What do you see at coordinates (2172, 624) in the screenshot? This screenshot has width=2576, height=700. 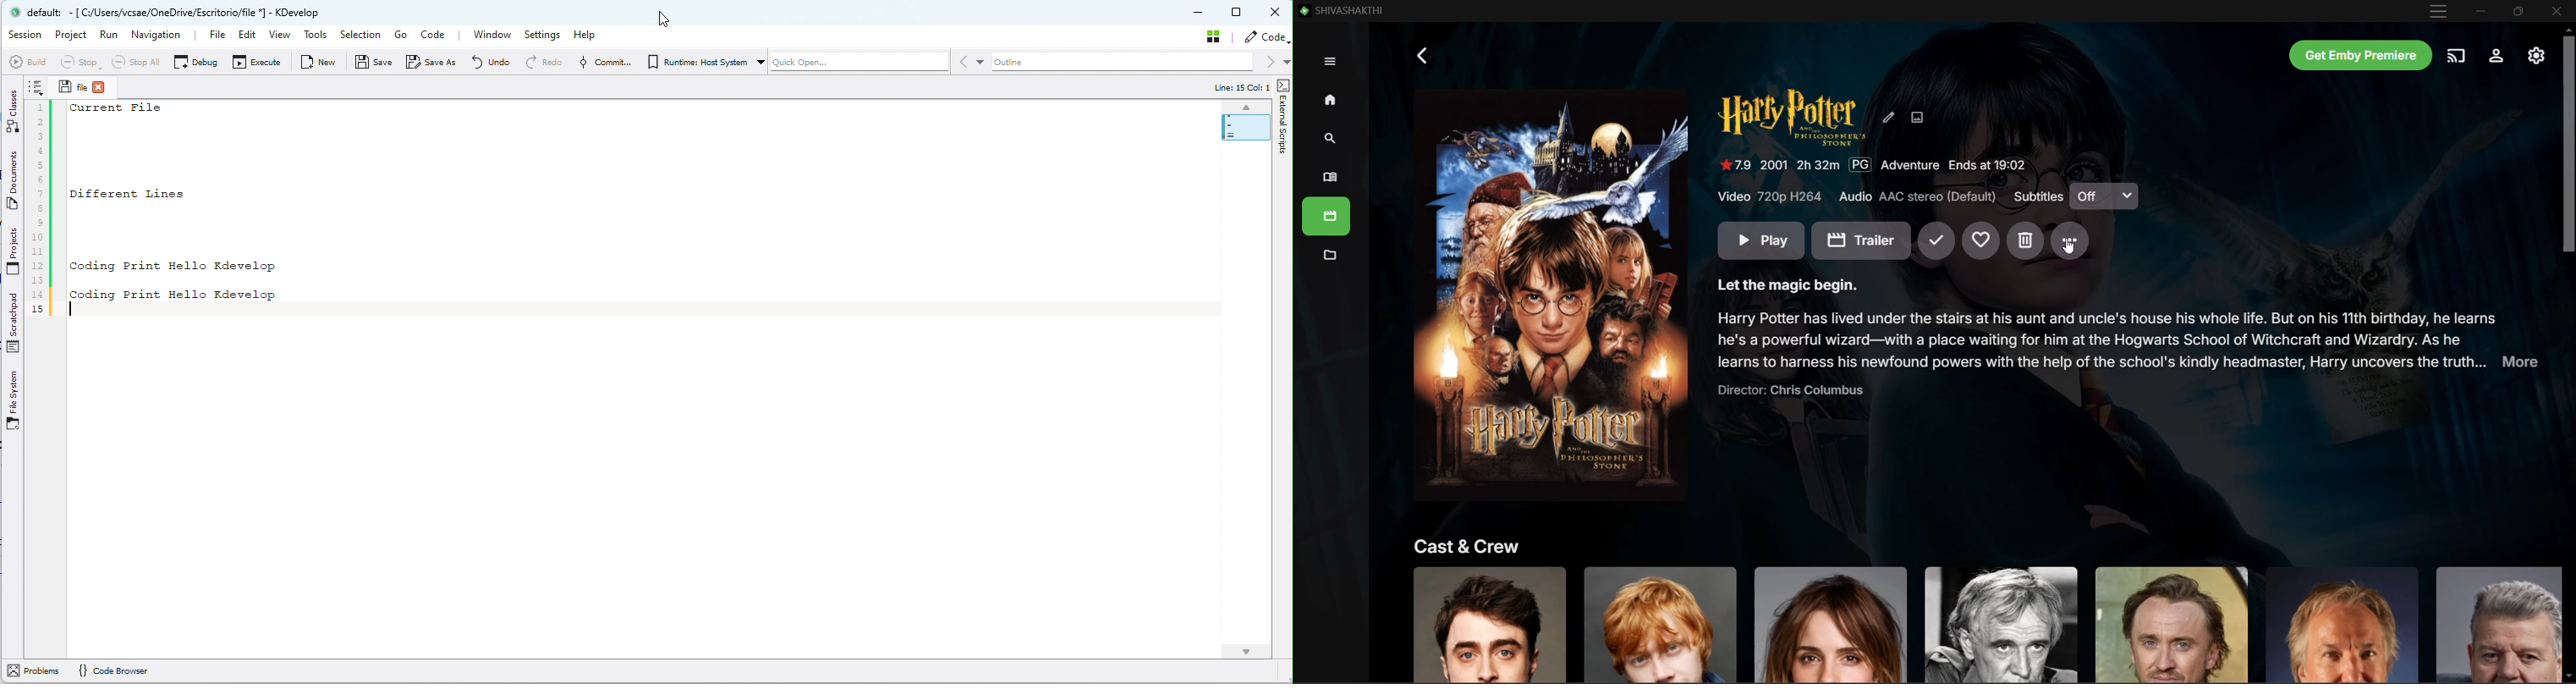 I see `Click to know more about actor` at bounding box center [2172, 624].